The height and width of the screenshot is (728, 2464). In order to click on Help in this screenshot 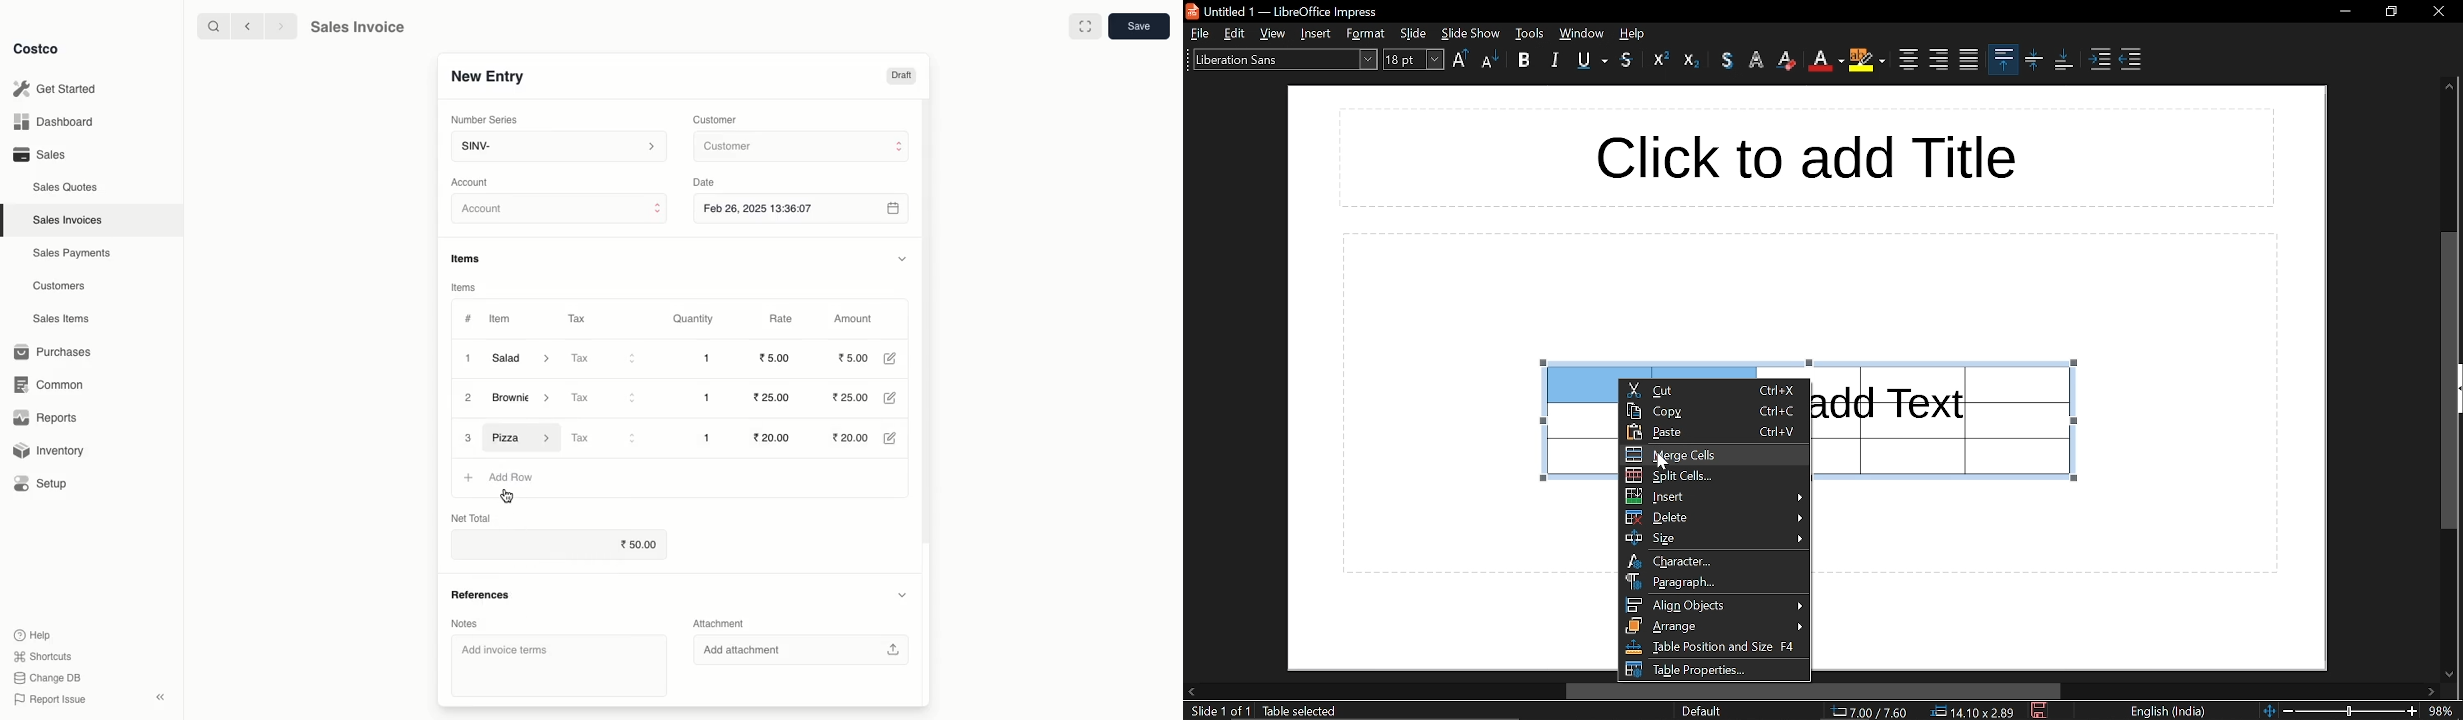, I will do `click(34, 634)`.